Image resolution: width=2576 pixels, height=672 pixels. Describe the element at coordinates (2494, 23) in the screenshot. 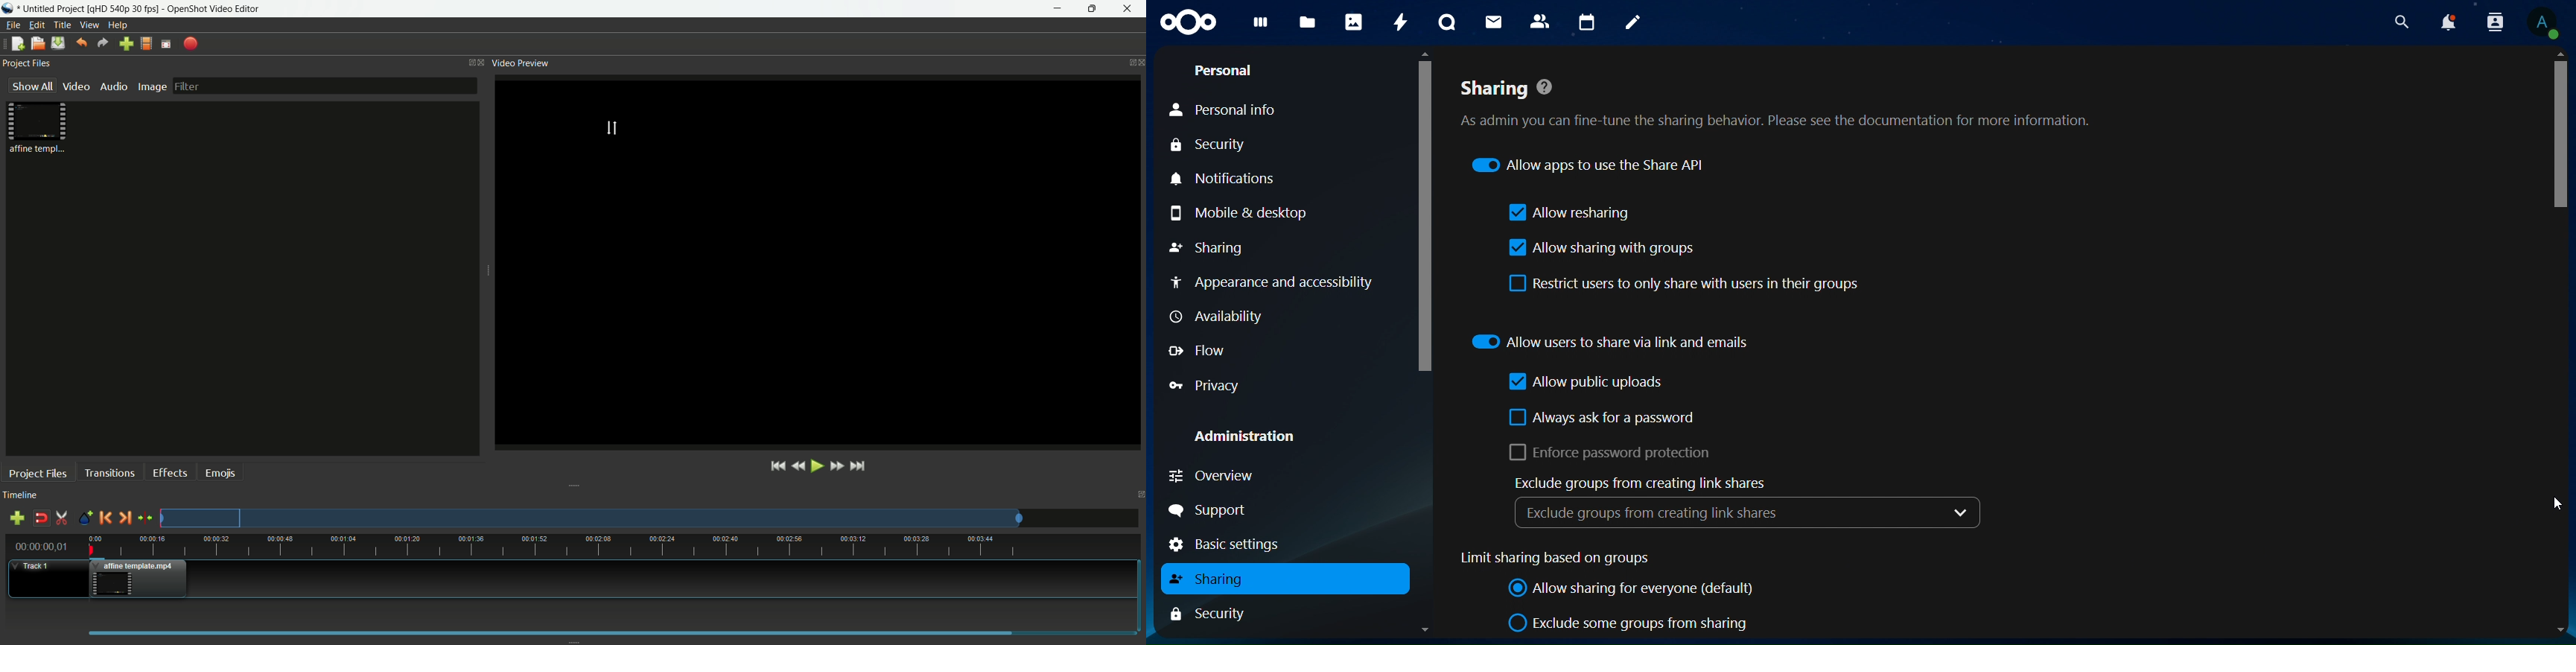

I see `search contacts` at that location.